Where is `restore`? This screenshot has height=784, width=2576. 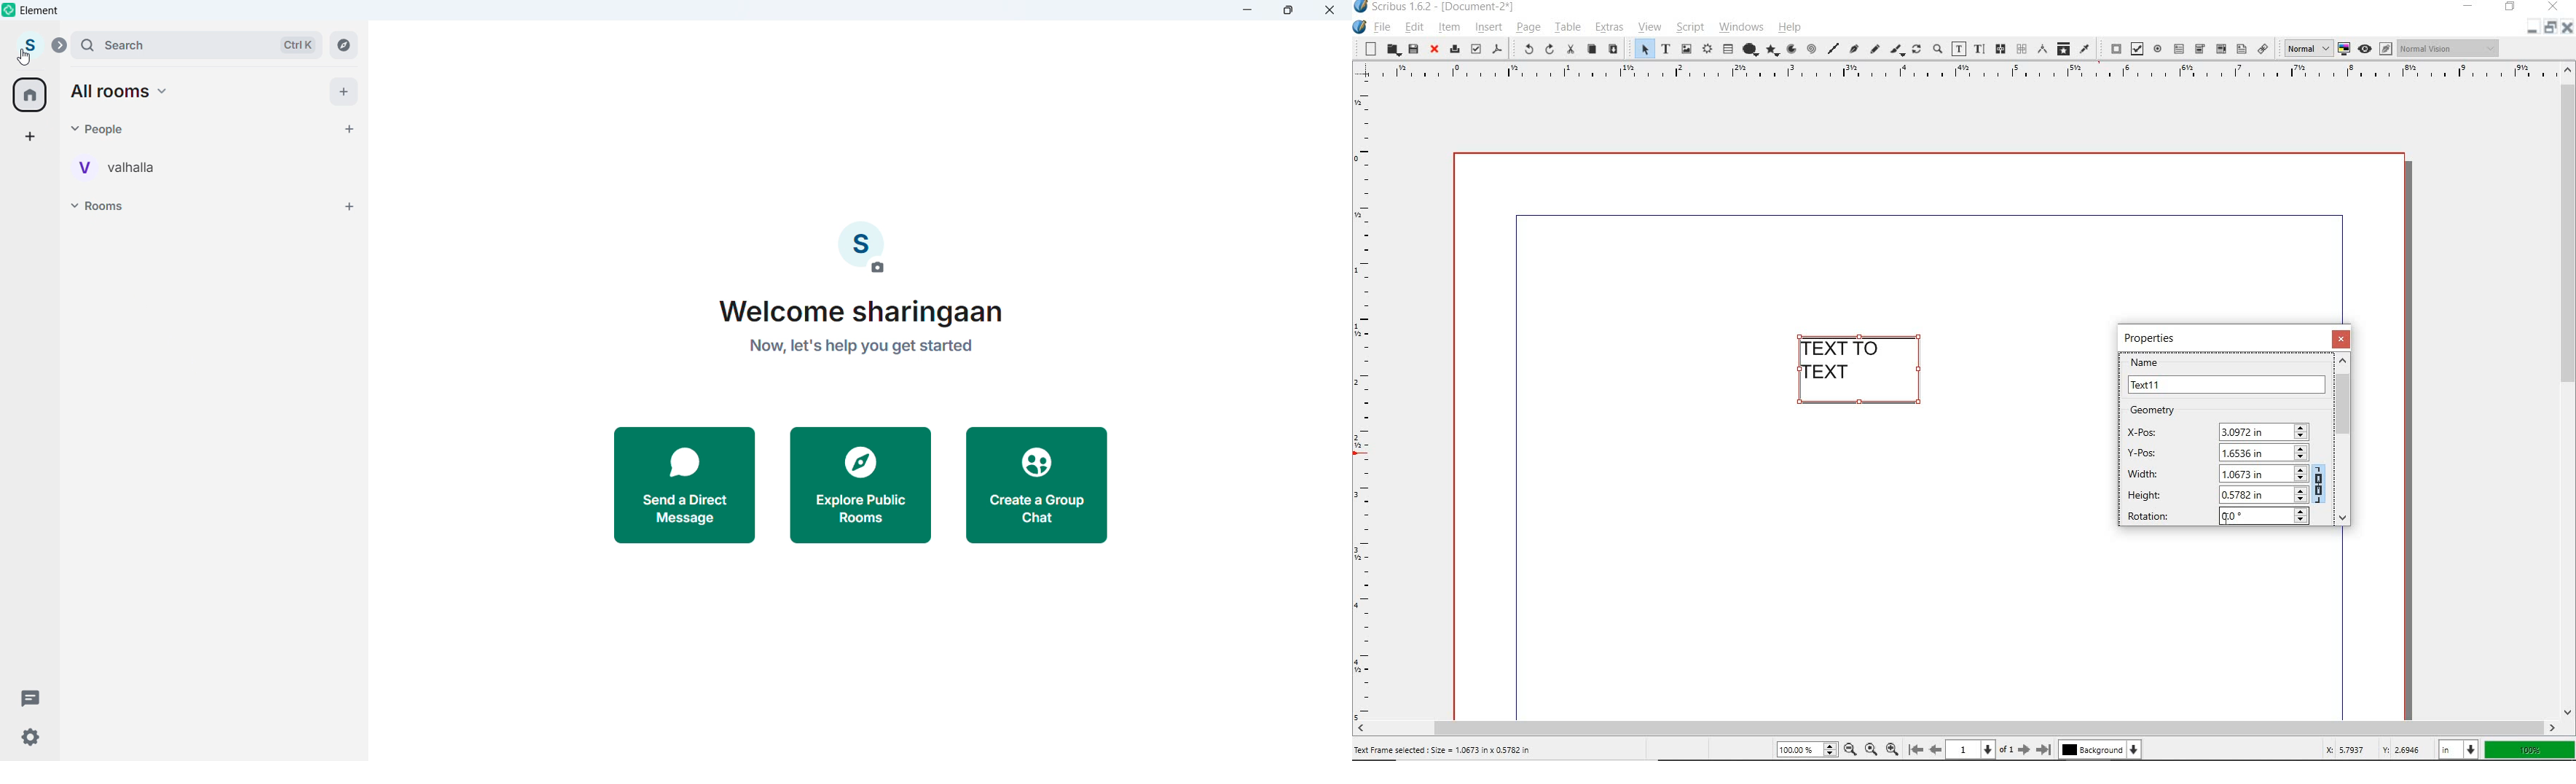
restore is located at coordinates (2552, 30).